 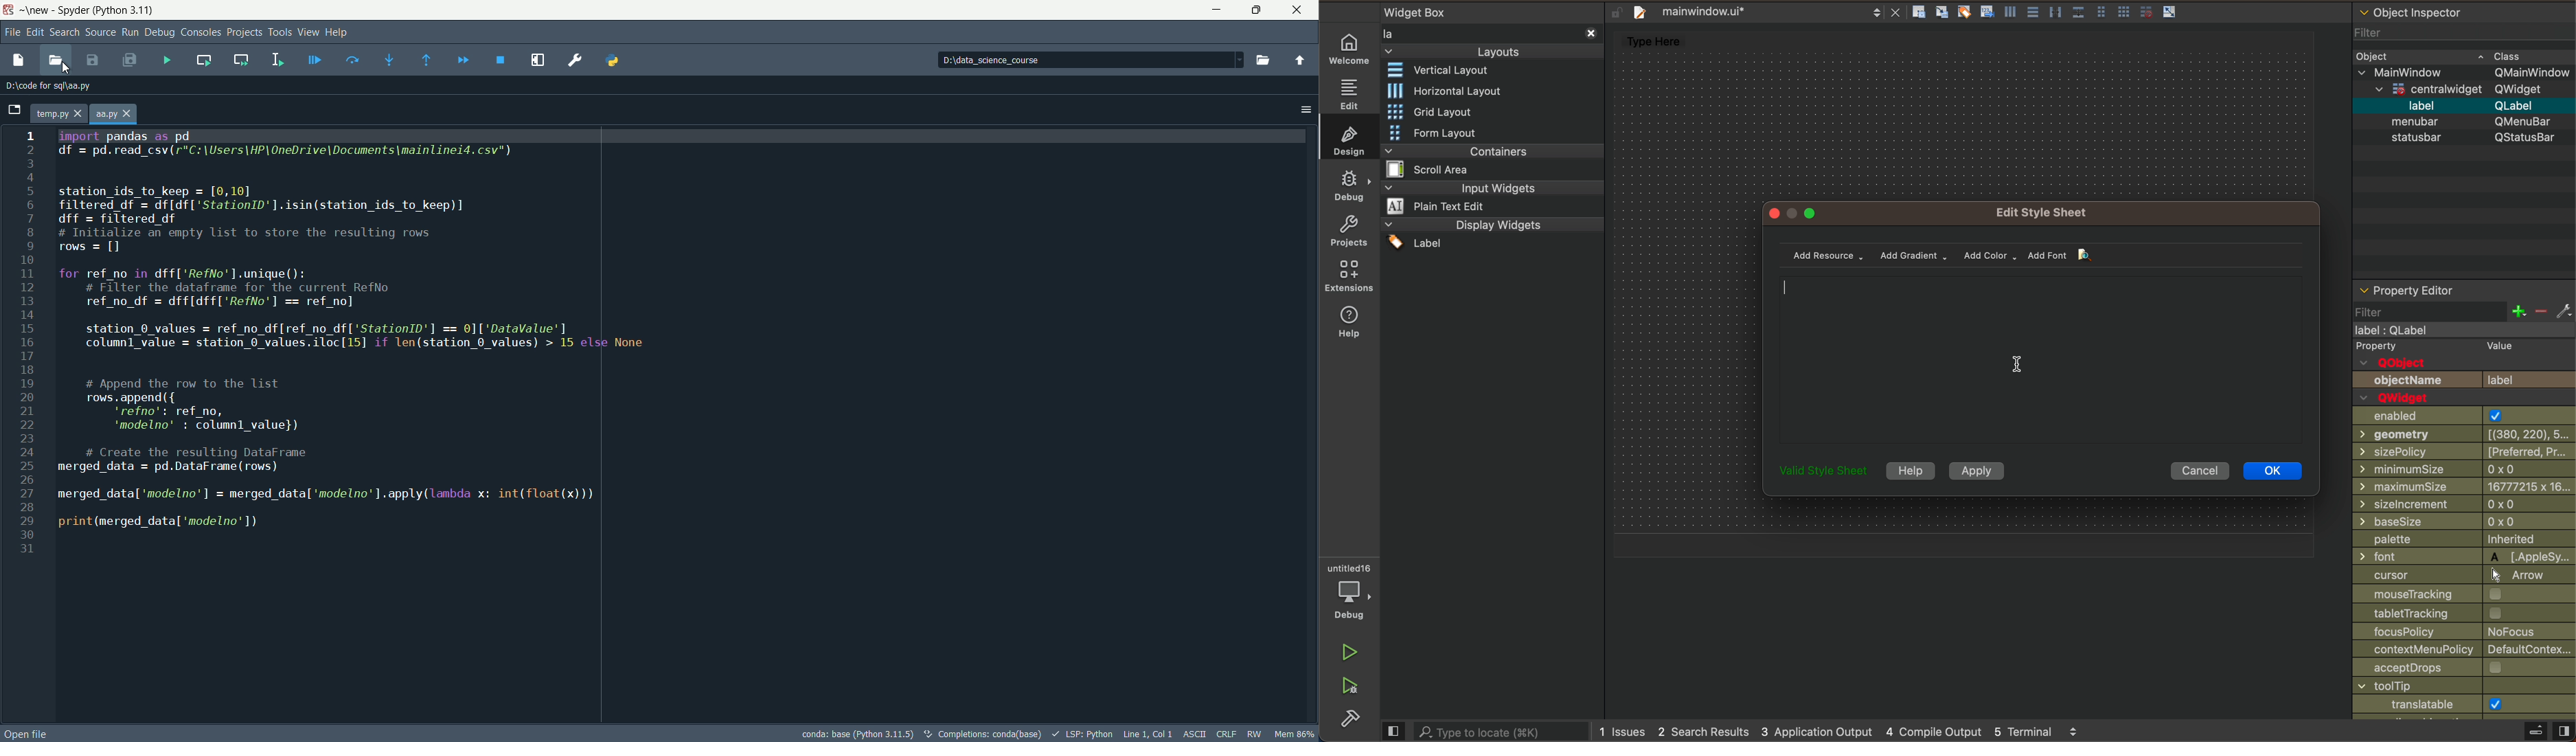 What do you see at coordinates (2047, 212) in the screenshot?
I see `edit style` at bounding box center [2047, 212].